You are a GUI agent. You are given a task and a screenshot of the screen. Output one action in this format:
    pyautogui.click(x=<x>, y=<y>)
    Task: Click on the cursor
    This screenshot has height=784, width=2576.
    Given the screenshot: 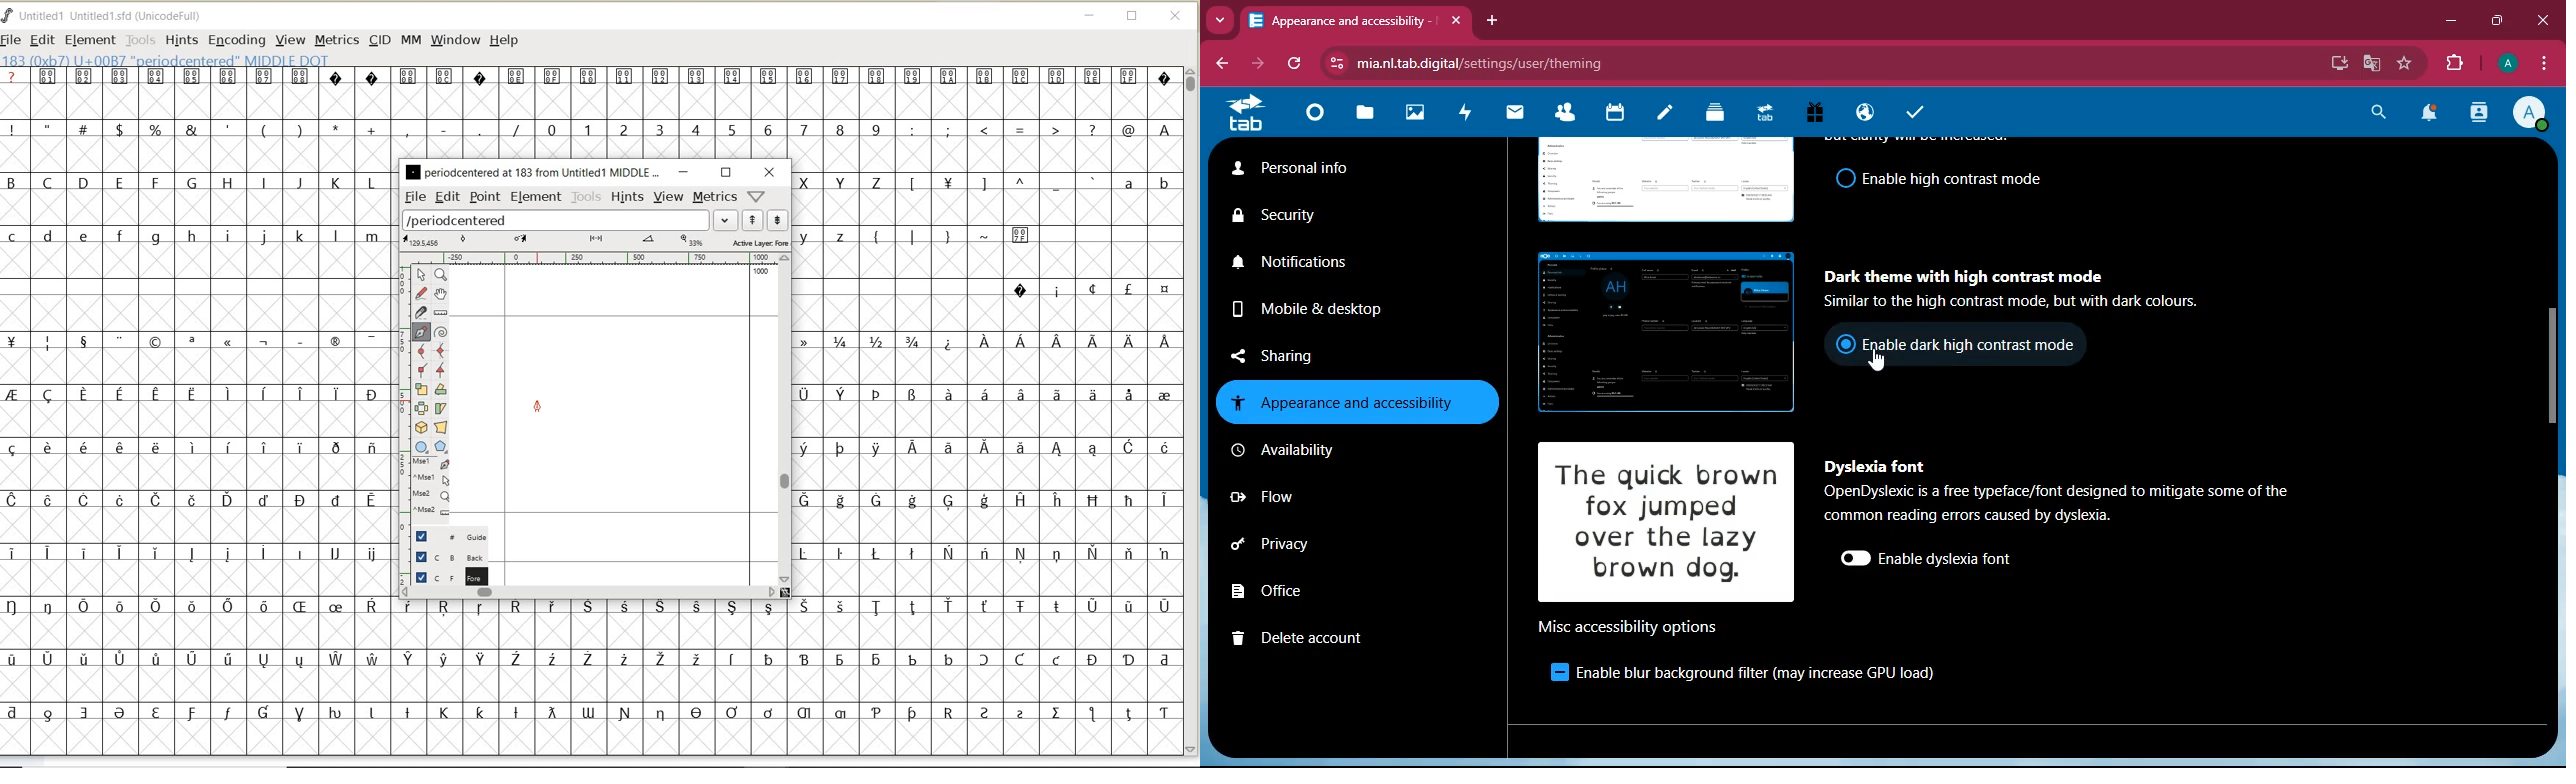 What is the action you would take?
    pyautogui.click(x=1880, y=363)
    